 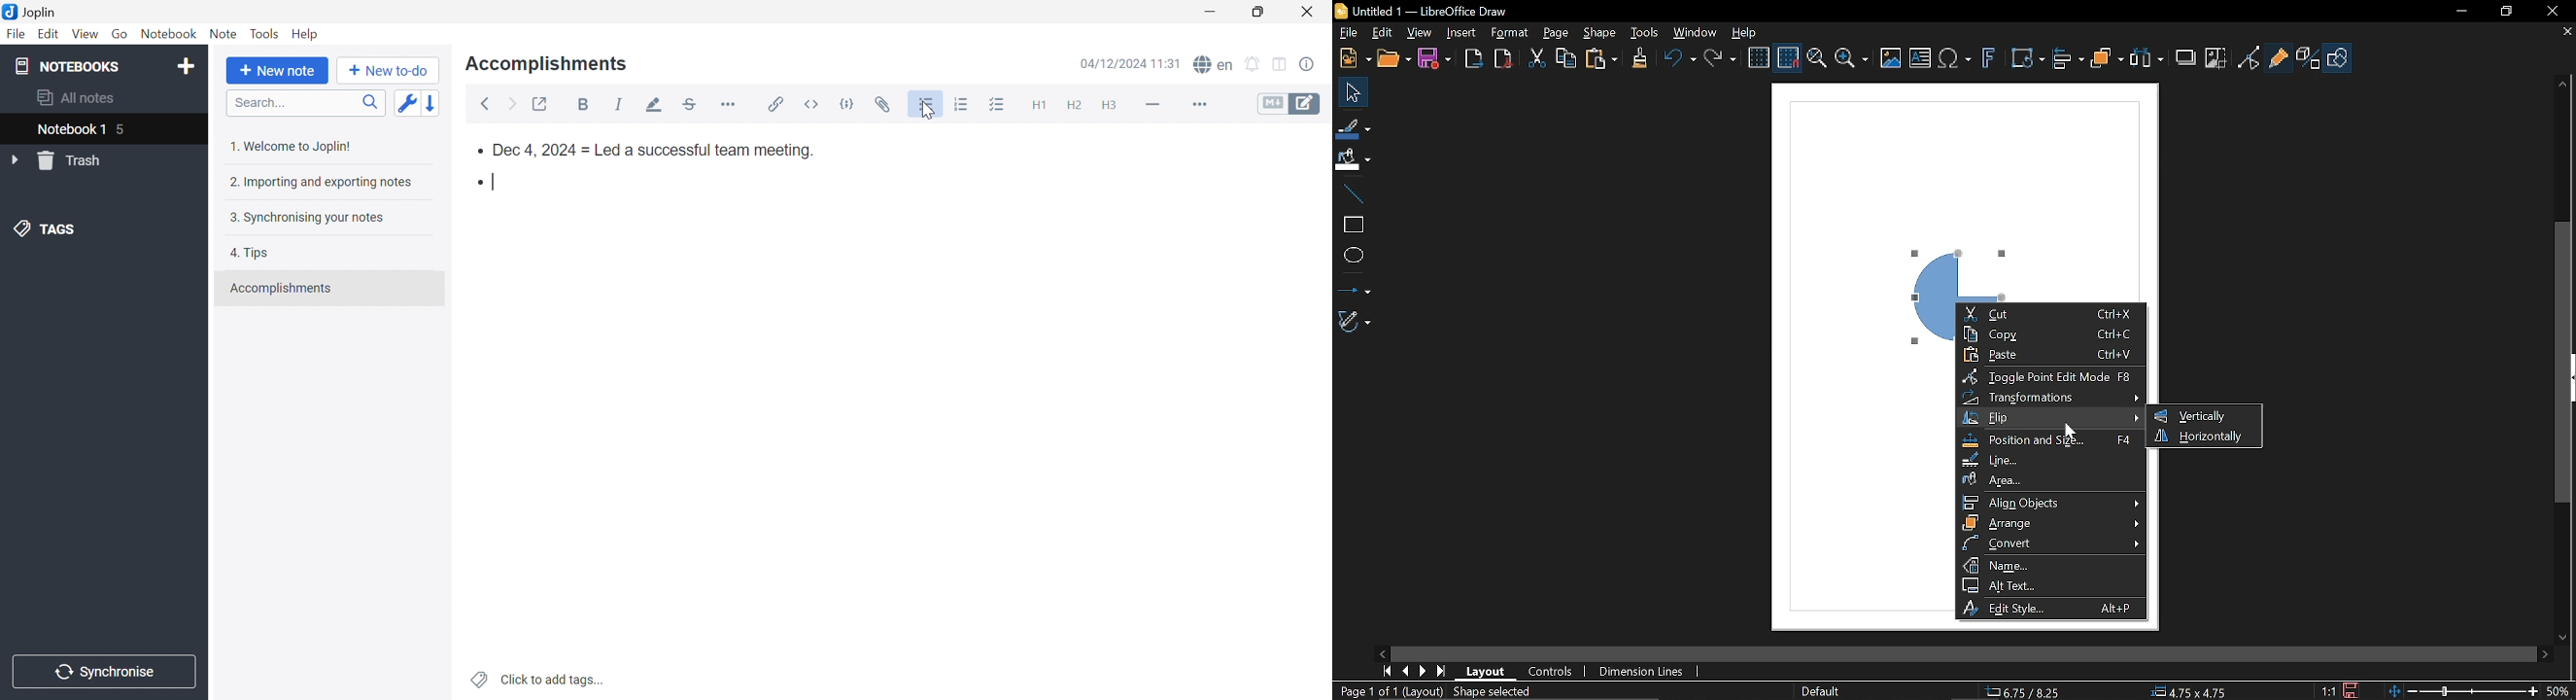 What do you see at coordinates (1723, 59) in the screenshot?
I see `Redo` at bounding box center [1723, 59].